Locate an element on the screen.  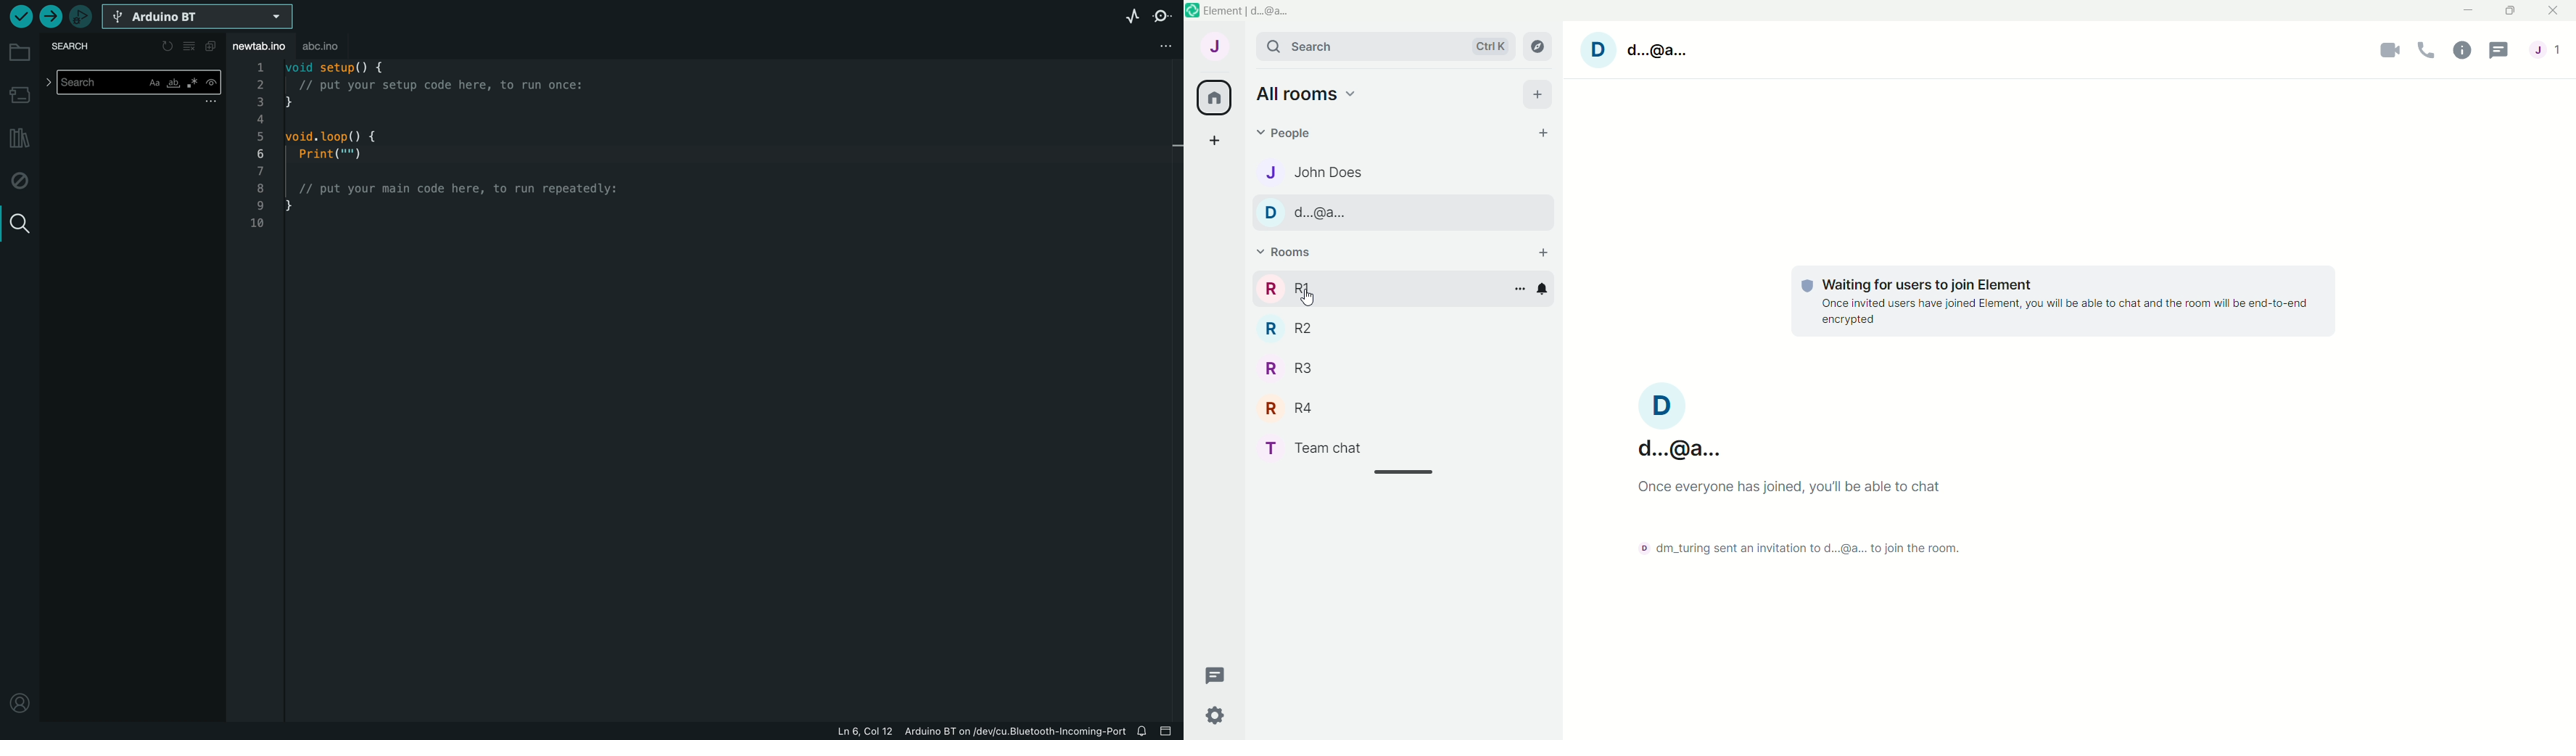
© Waiting for users to join Element
Once invited users have joined Element, you will be able to chat and the room will be end-to-end
encrypted is located at coordinates (2064, 305).